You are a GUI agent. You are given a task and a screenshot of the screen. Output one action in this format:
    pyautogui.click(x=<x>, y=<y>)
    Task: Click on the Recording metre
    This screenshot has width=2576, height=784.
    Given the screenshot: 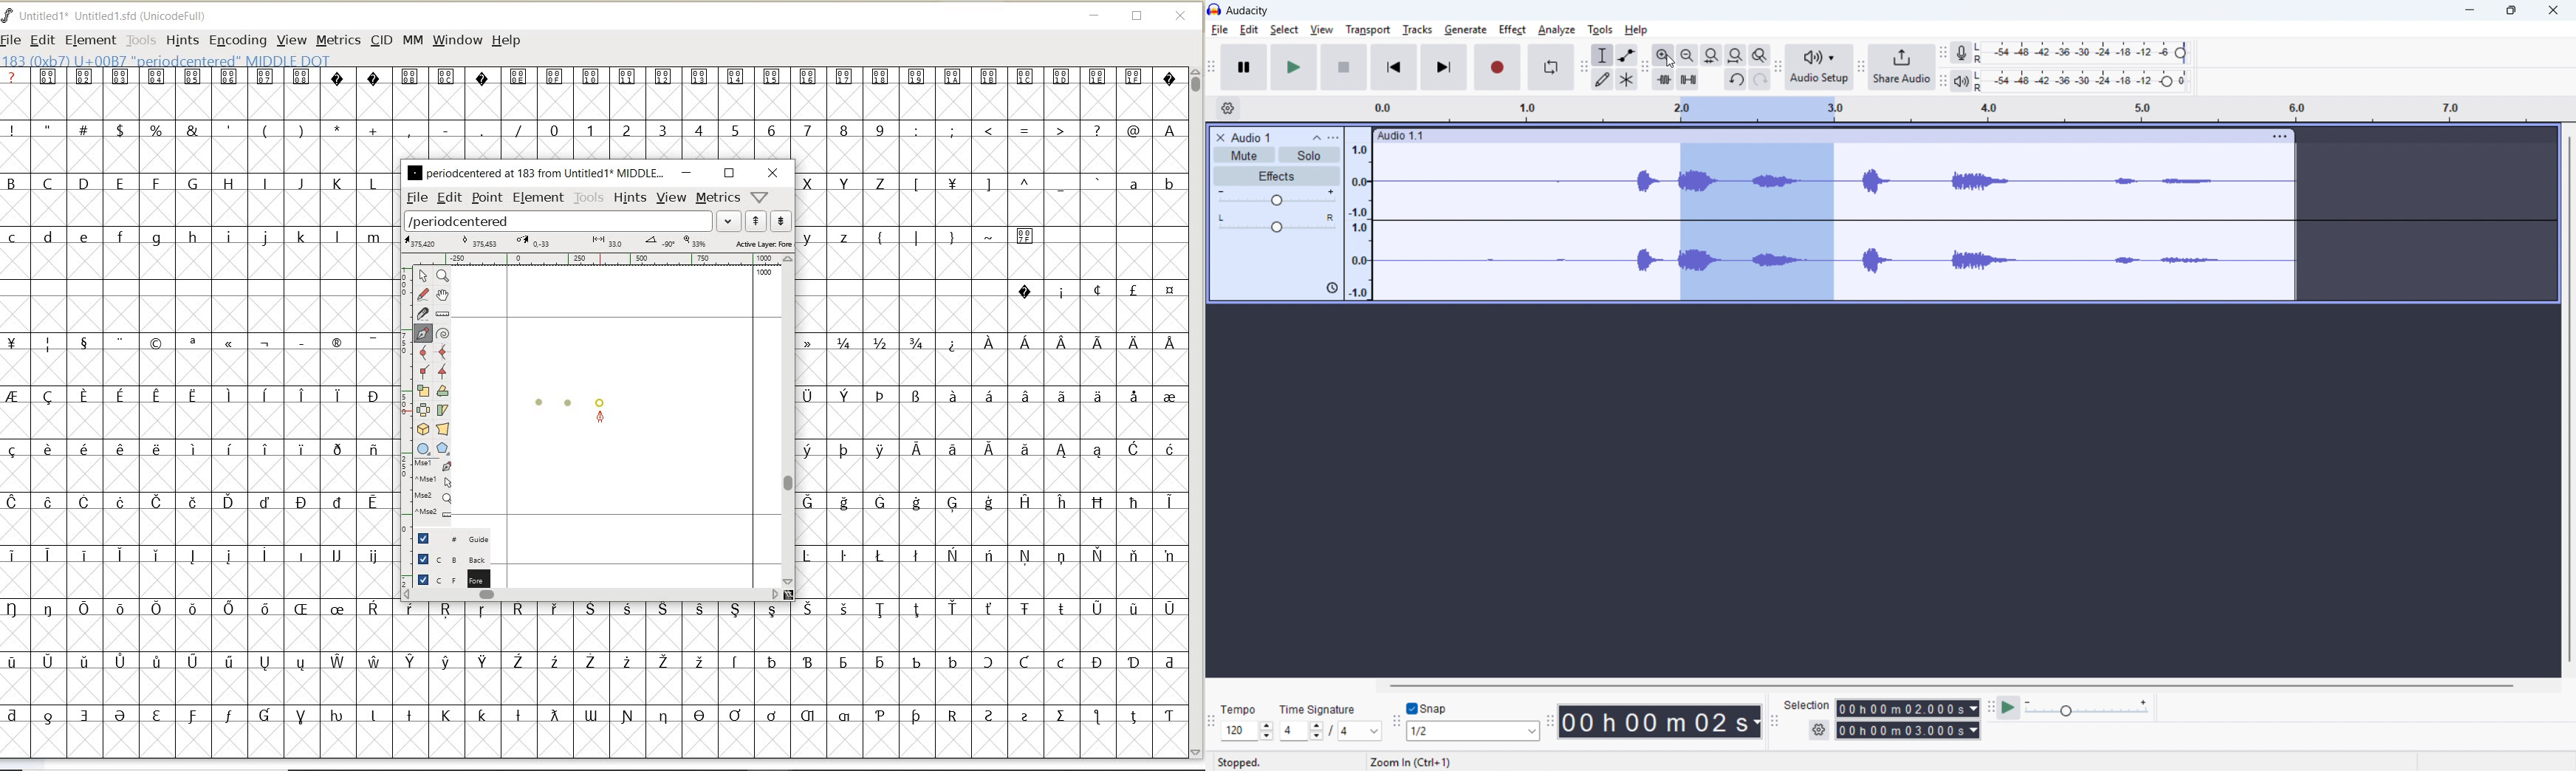 What is the action you would take?
    pyautogui.click(x=1961, y=54)
    